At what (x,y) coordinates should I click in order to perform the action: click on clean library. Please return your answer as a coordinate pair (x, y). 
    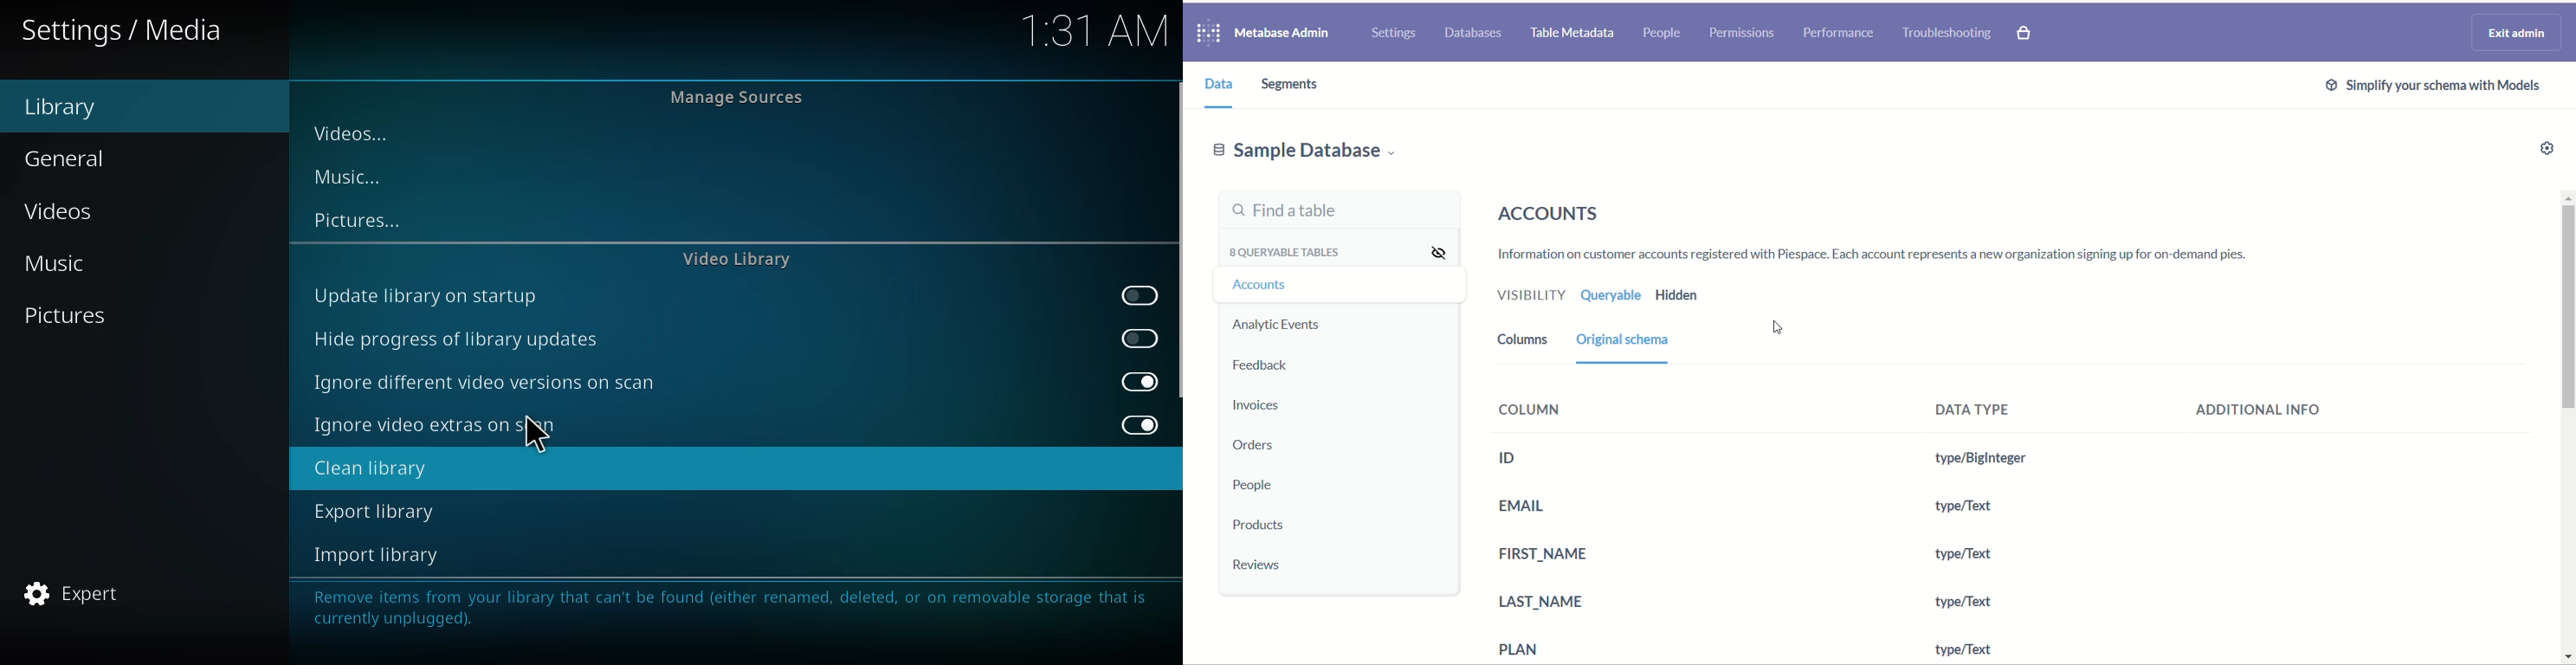
    Looking at the image, I should click on (368, 469).